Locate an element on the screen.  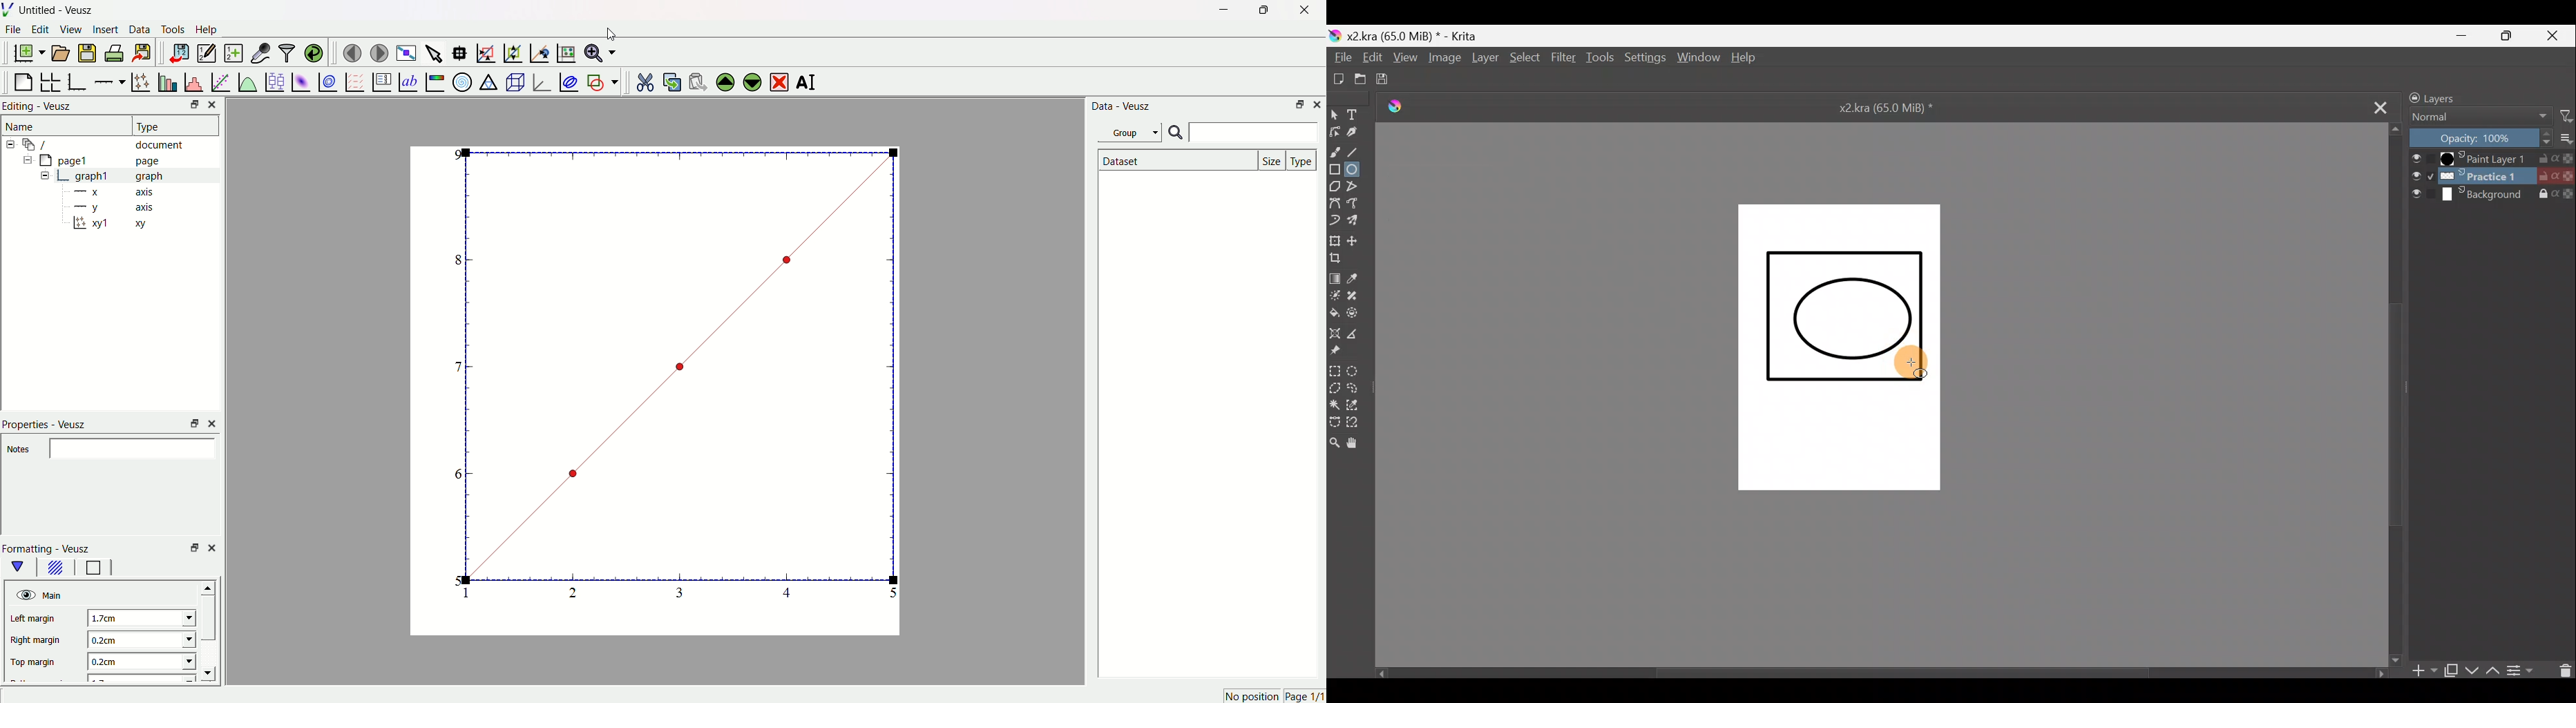
cut the widgets is located at coordinates (645, 80).